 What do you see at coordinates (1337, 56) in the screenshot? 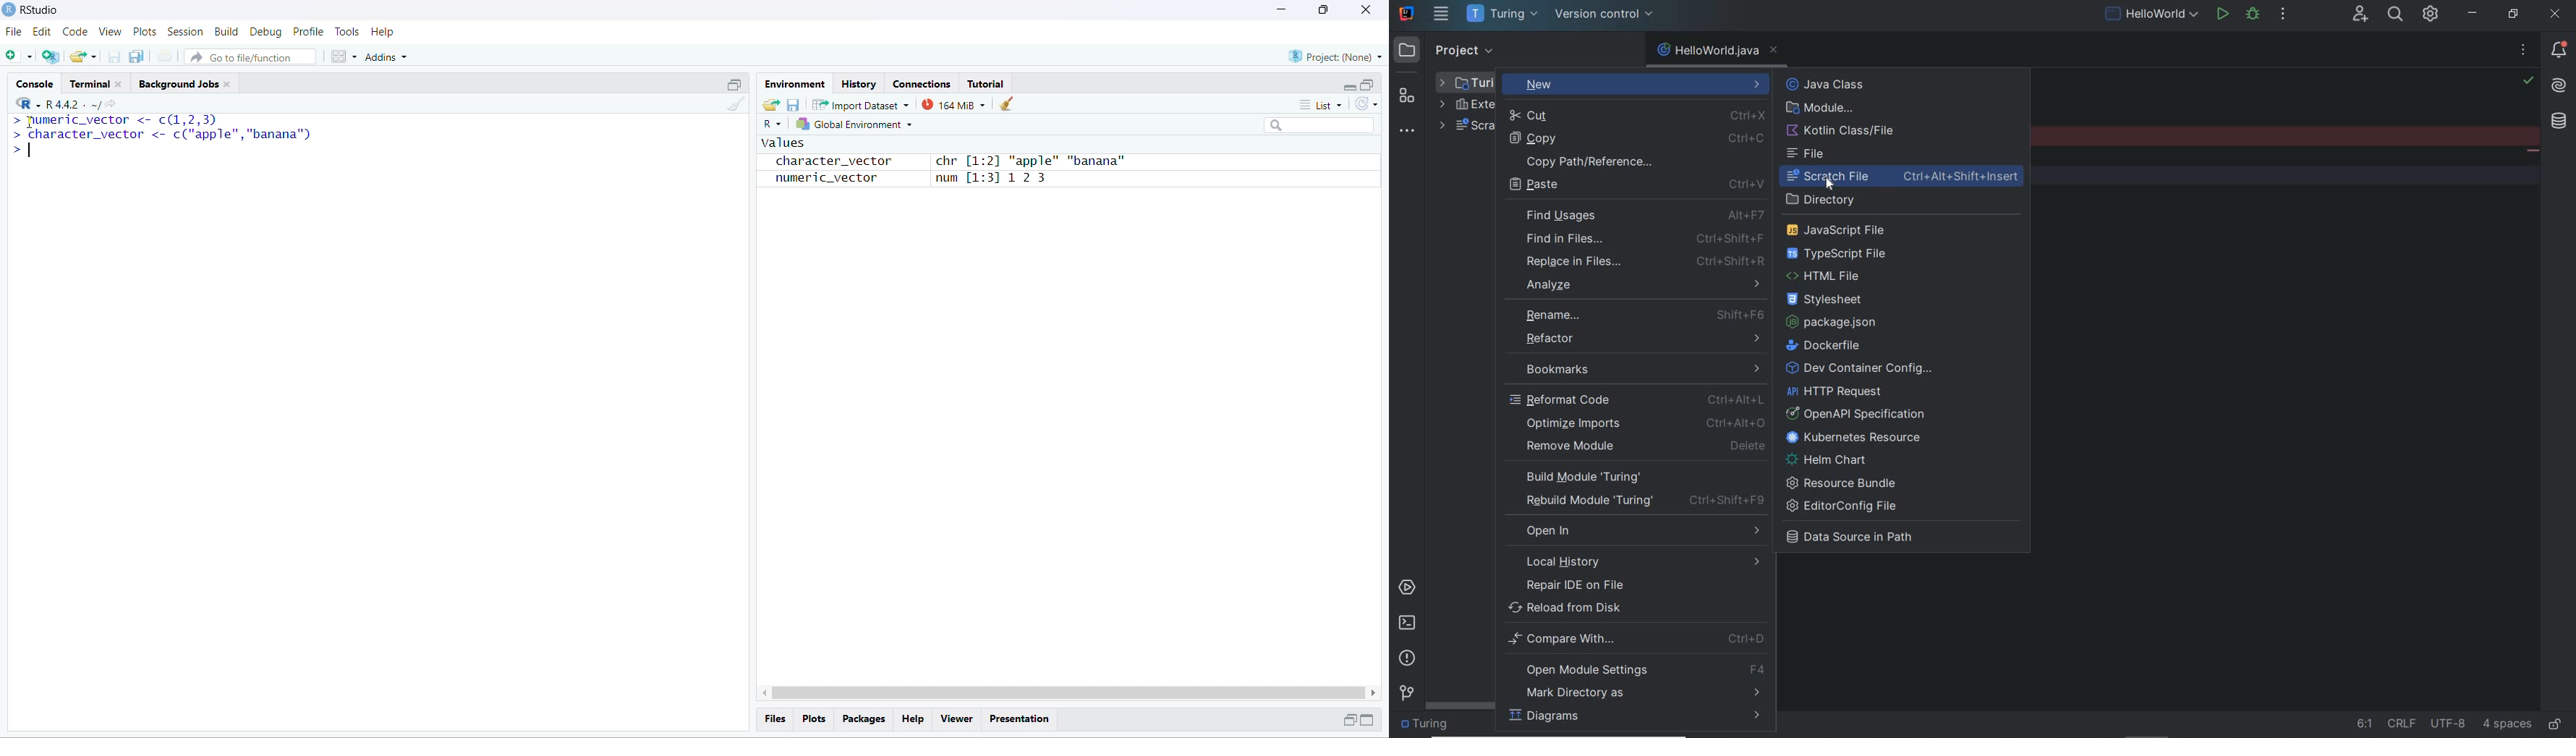
I see `Project: (None)` at bounding box center [1337, 56].